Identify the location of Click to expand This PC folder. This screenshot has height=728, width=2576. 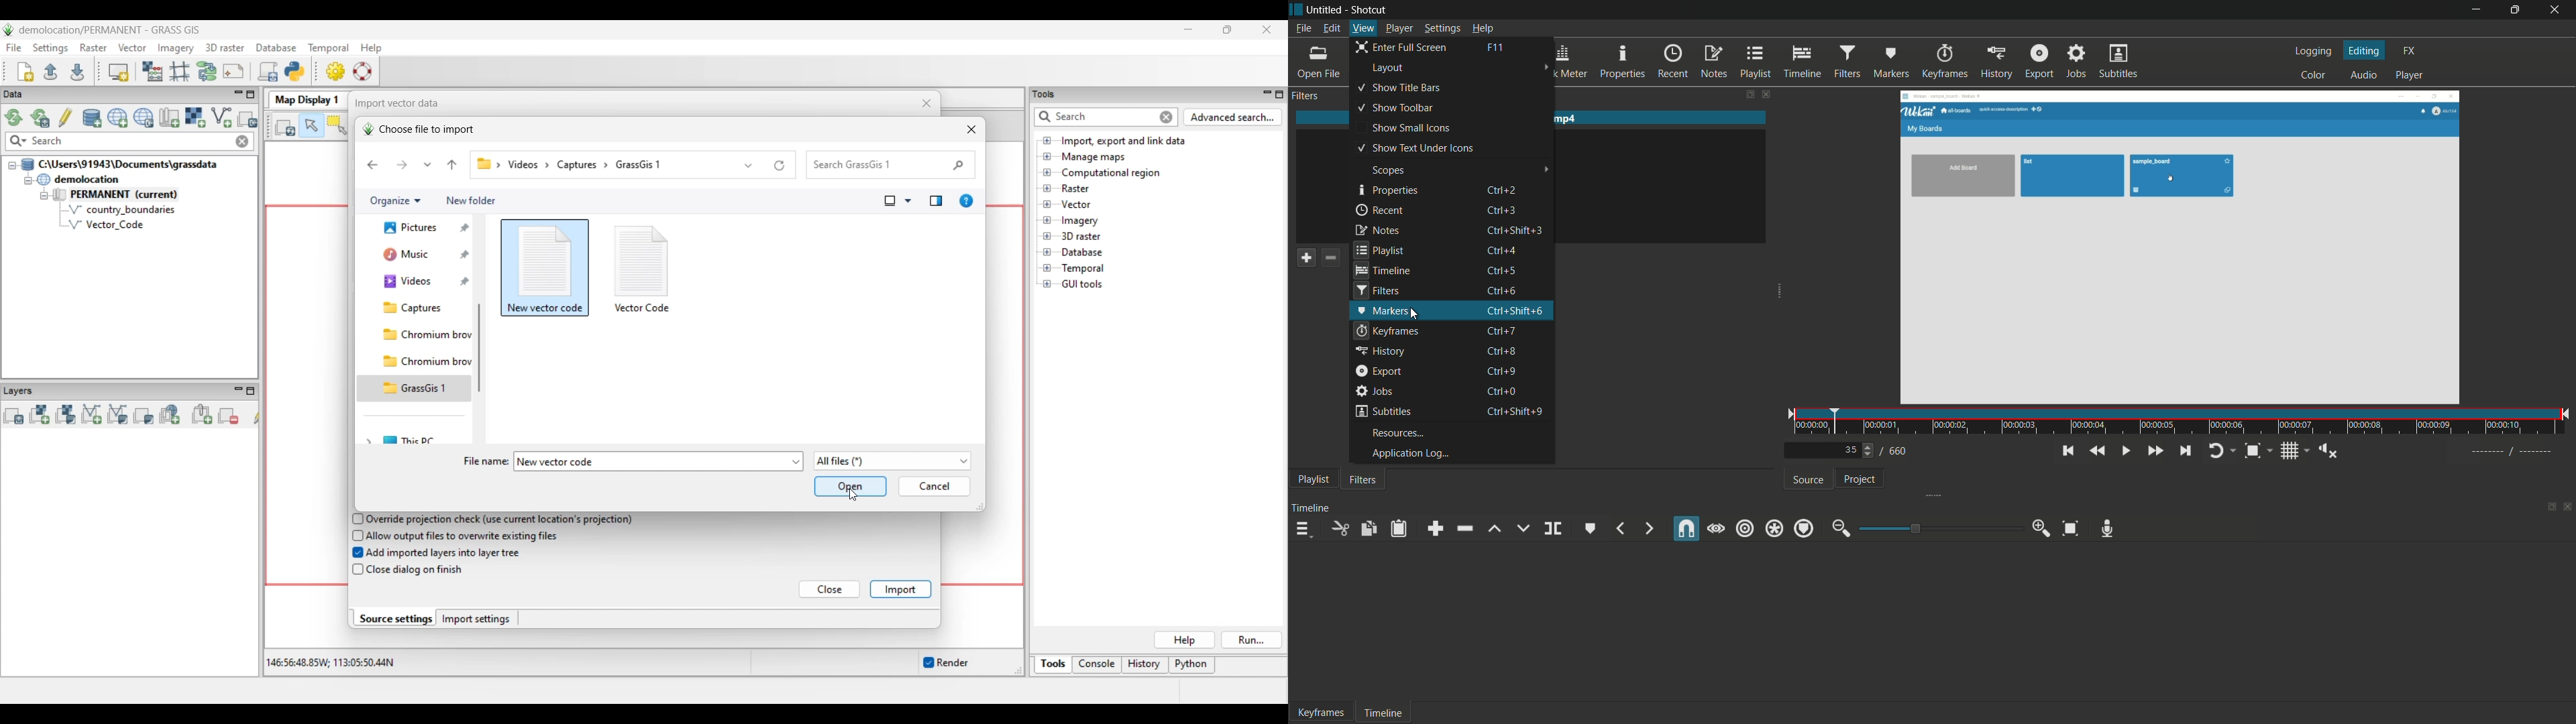
(368, 440).